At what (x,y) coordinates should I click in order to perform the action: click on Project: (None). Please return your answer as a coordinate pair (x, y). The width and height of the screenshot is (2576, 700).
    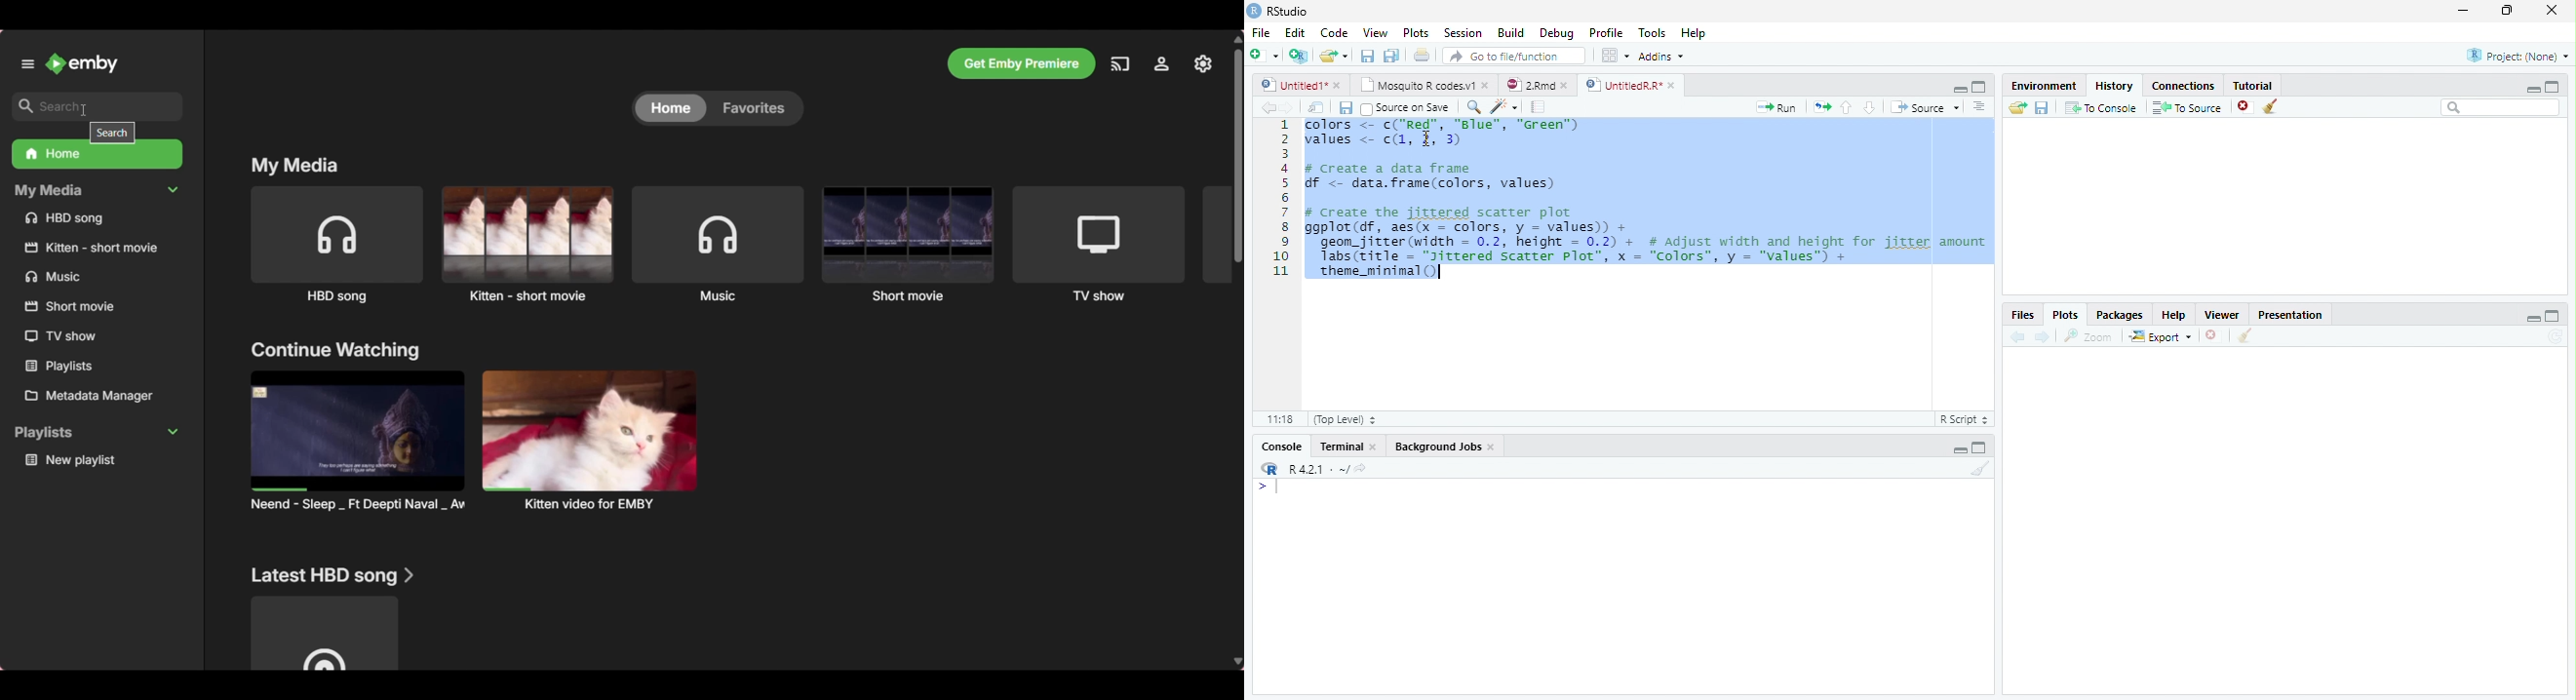
    Looking at the image, I should click on (2517, 56).